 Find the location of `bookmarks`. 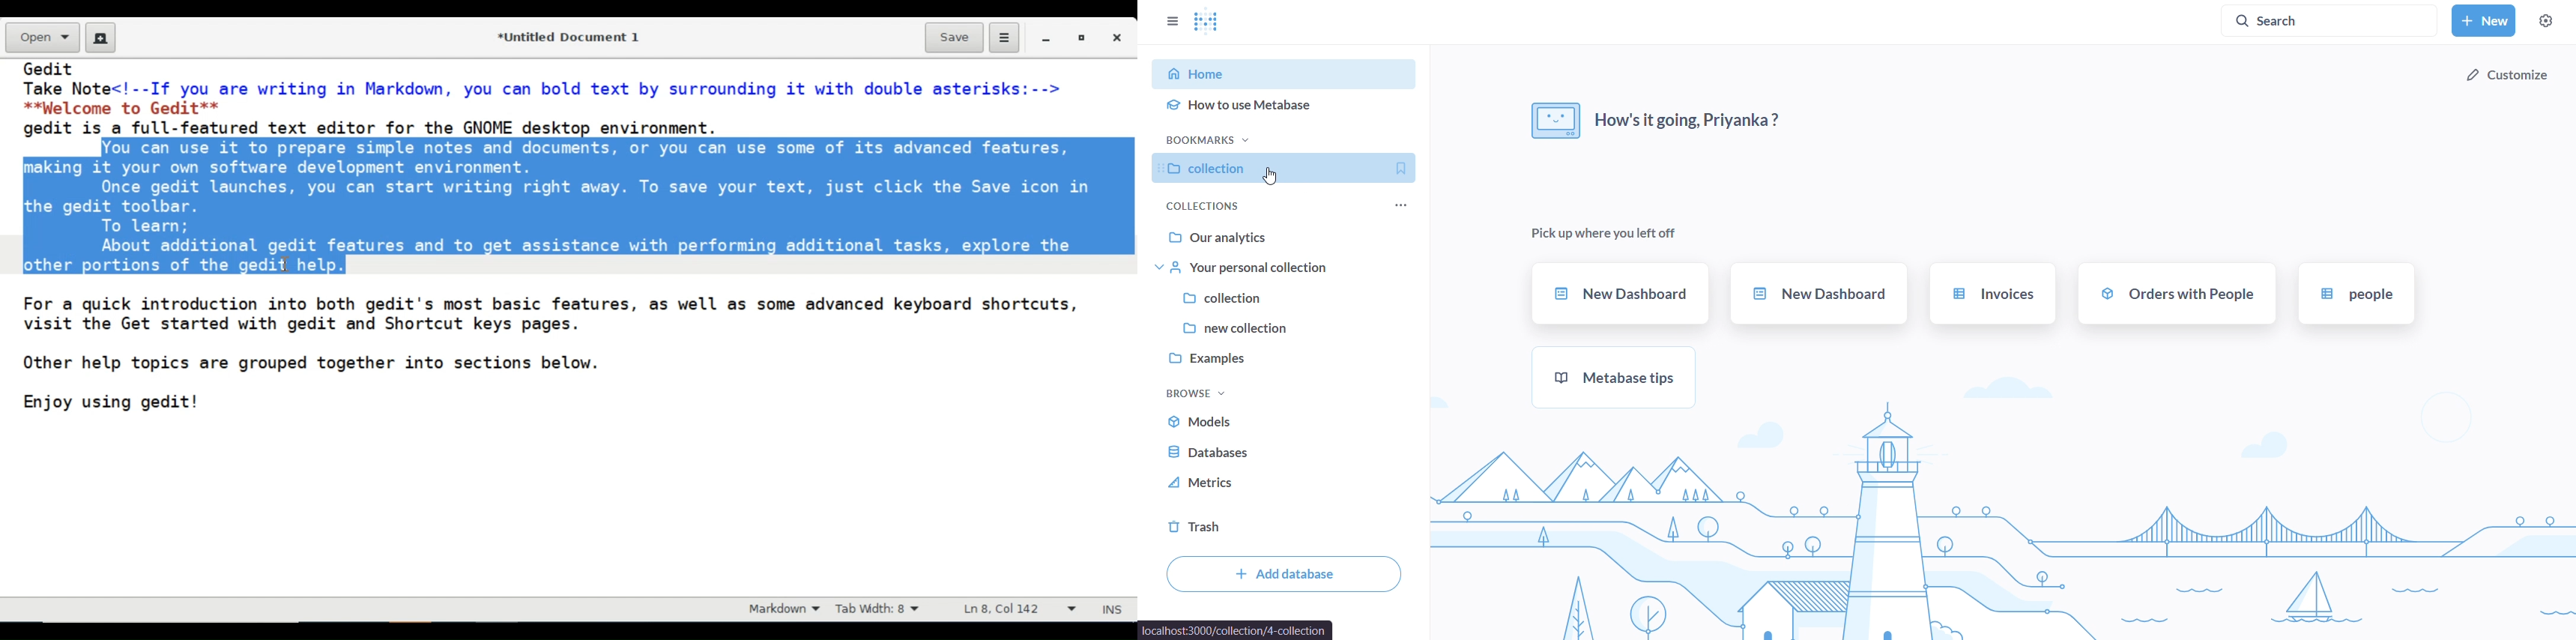

bookmarks is located at coordinates (1210, 138).